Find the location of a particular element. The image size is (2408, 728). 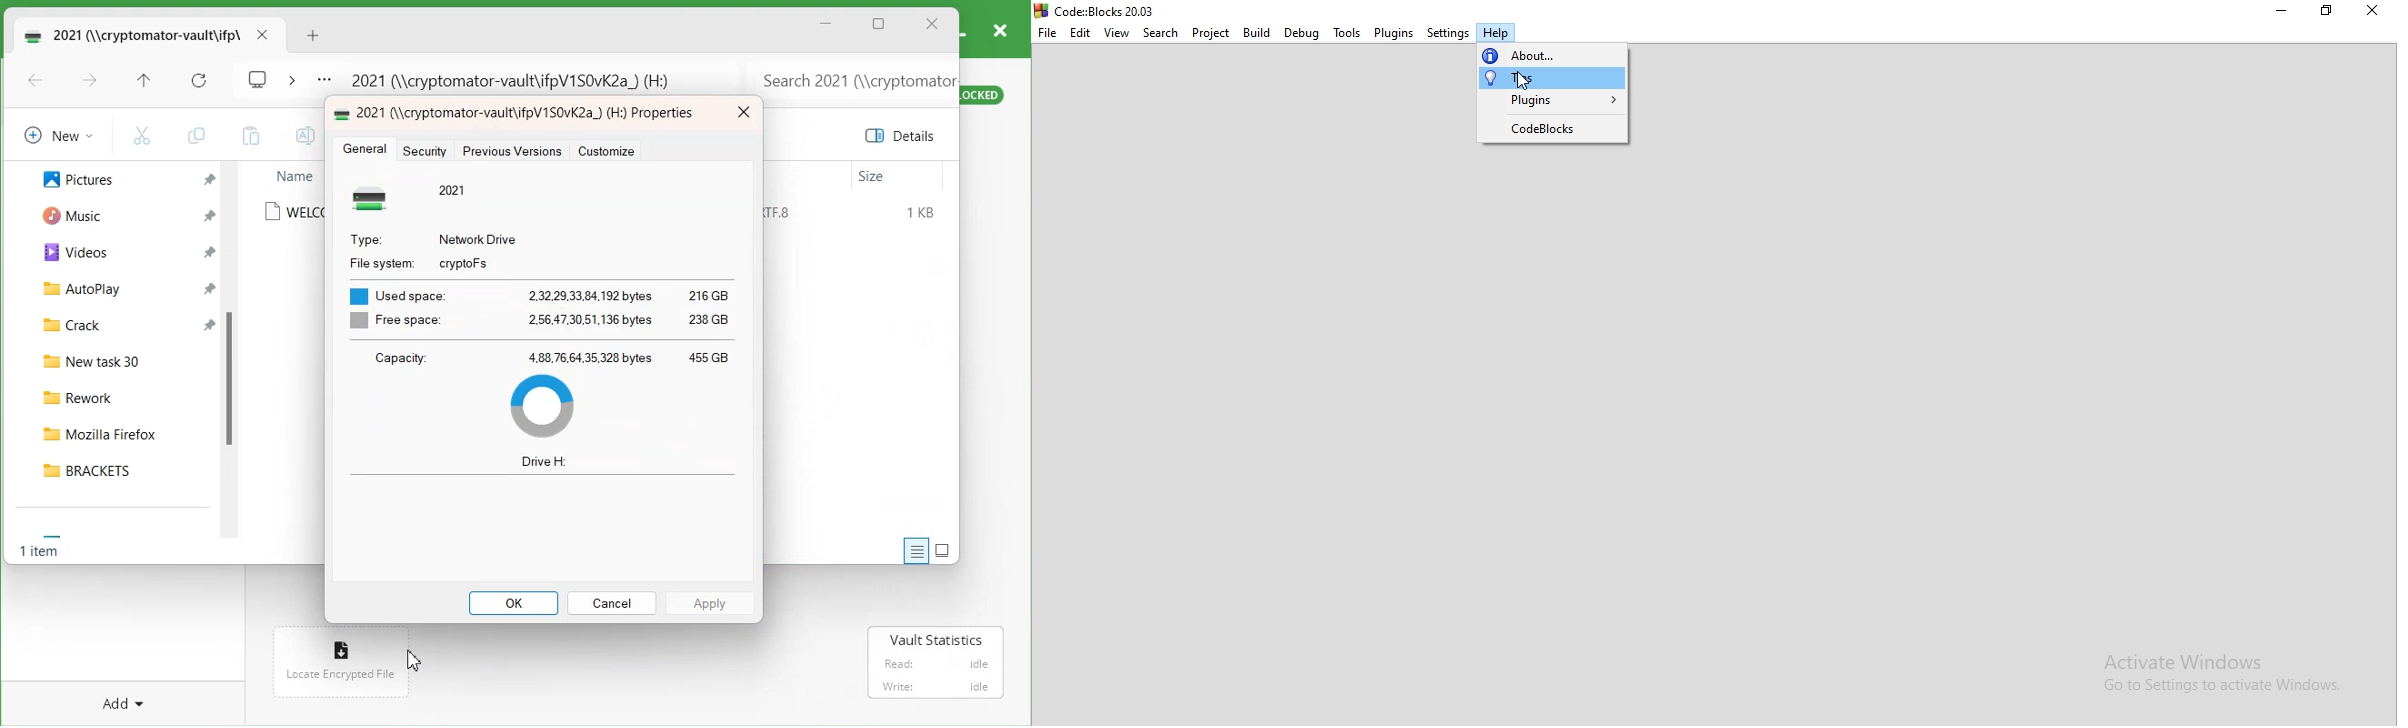

tips is located at coordinates (1551, 78).